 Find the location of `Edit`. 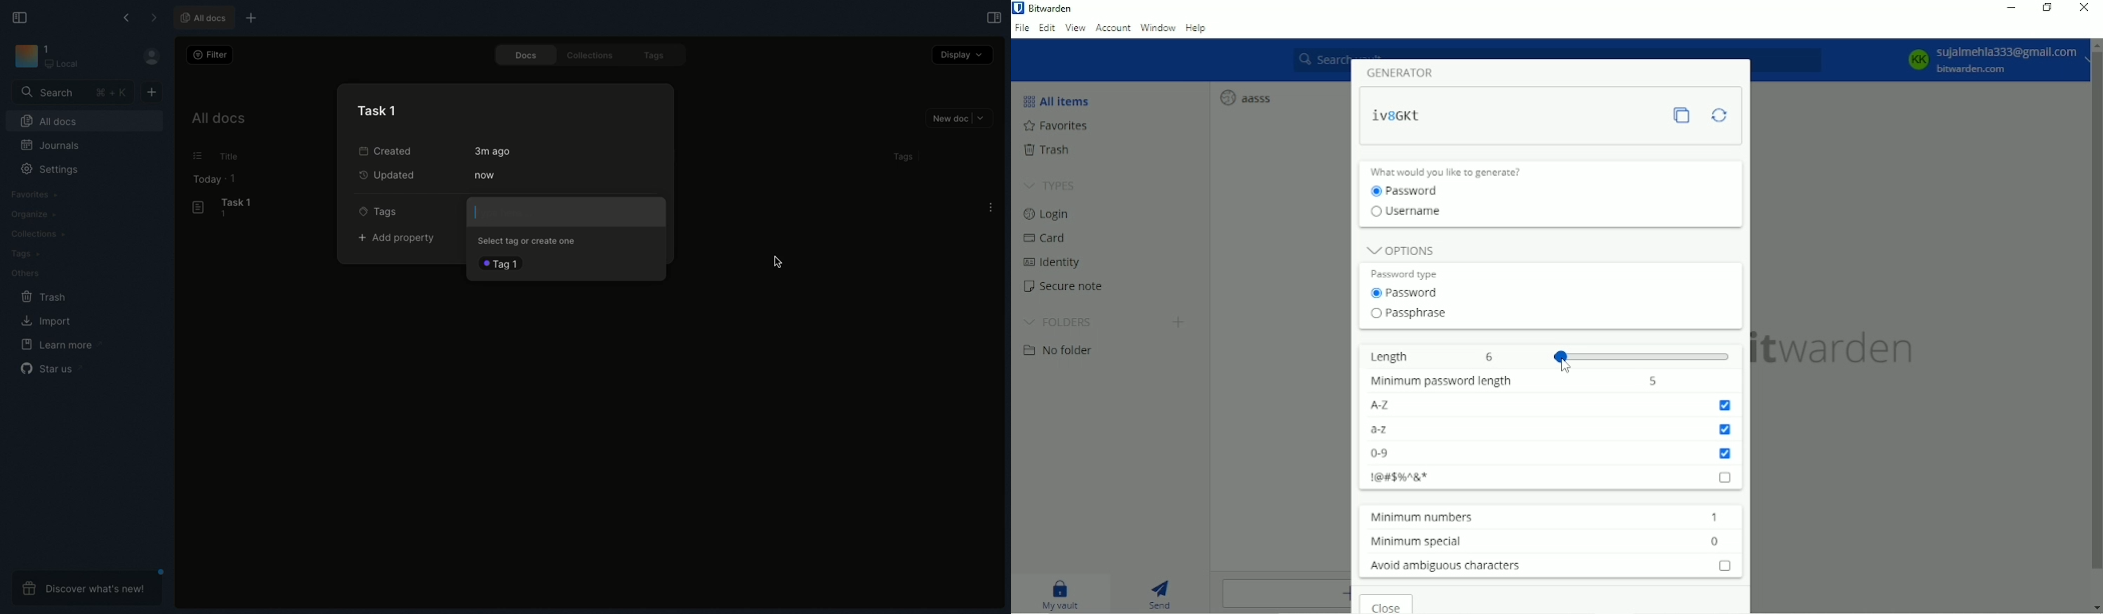

Edit is located at coordinates (1047, 29).